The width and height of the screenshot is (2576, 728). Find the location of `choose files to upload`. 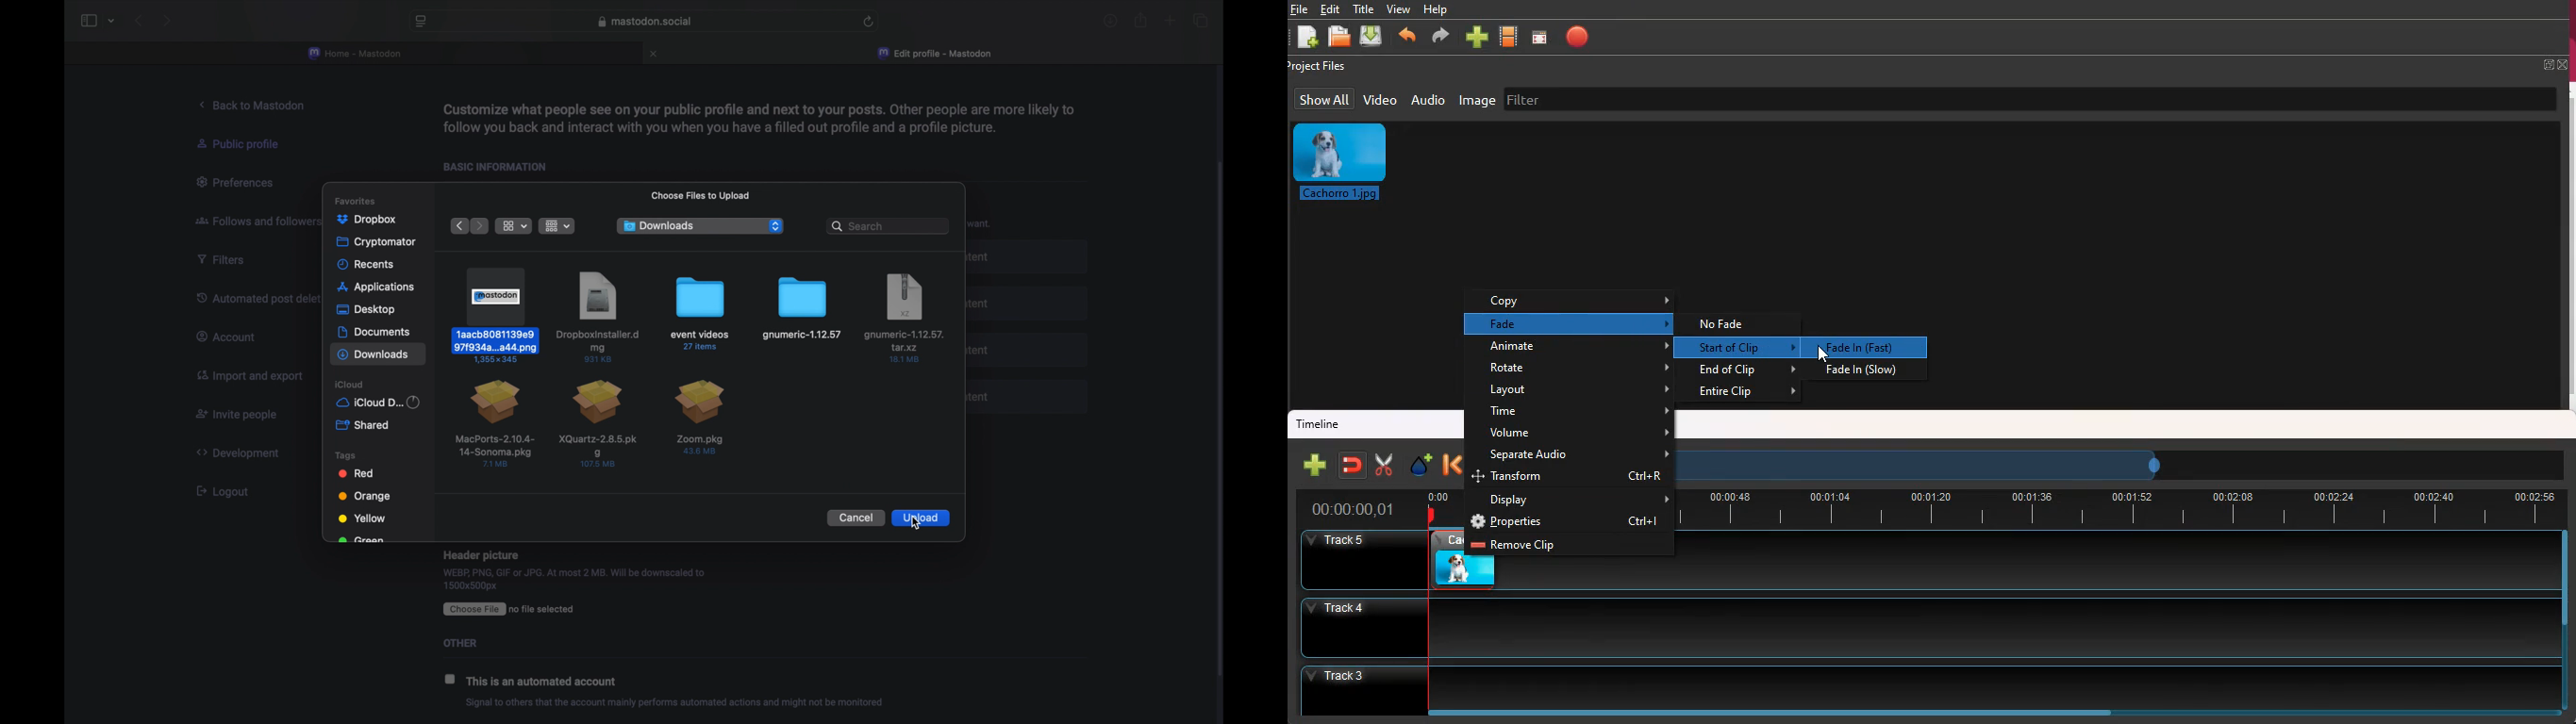

choose files to upload is located at coordinates (700, 194).